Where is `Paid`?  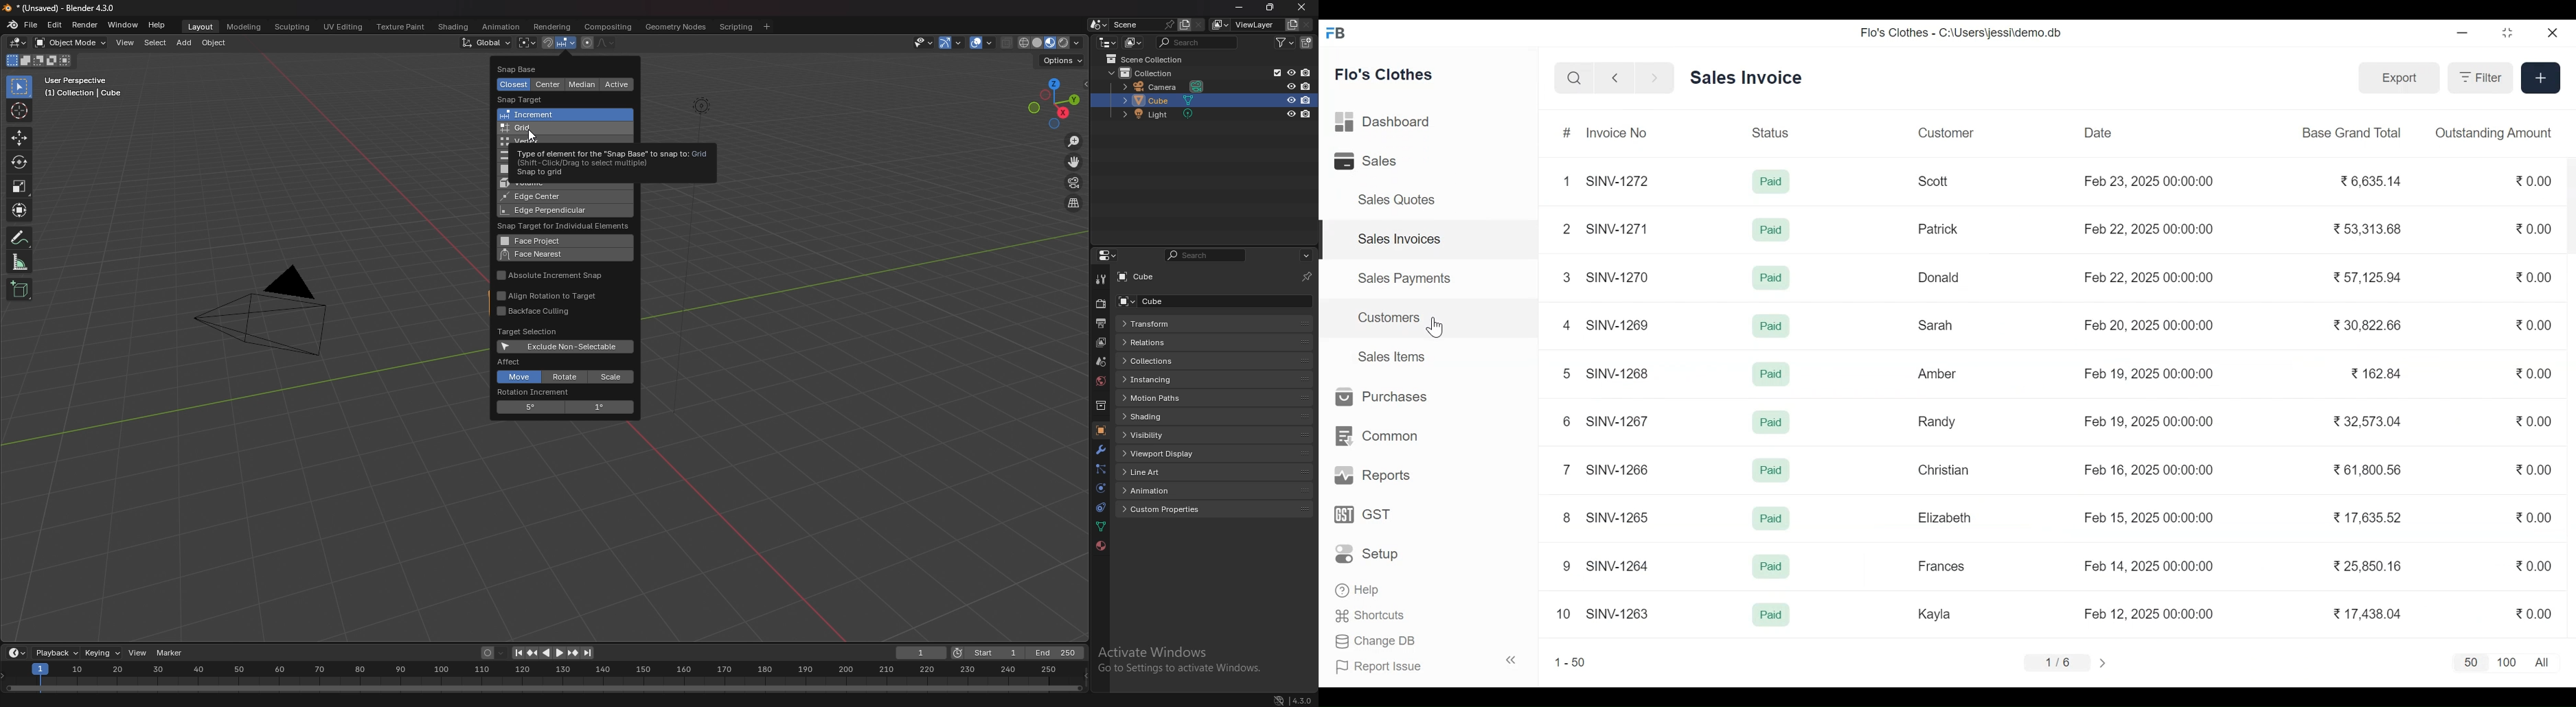 Paid is located at coordinates (1772, 229).